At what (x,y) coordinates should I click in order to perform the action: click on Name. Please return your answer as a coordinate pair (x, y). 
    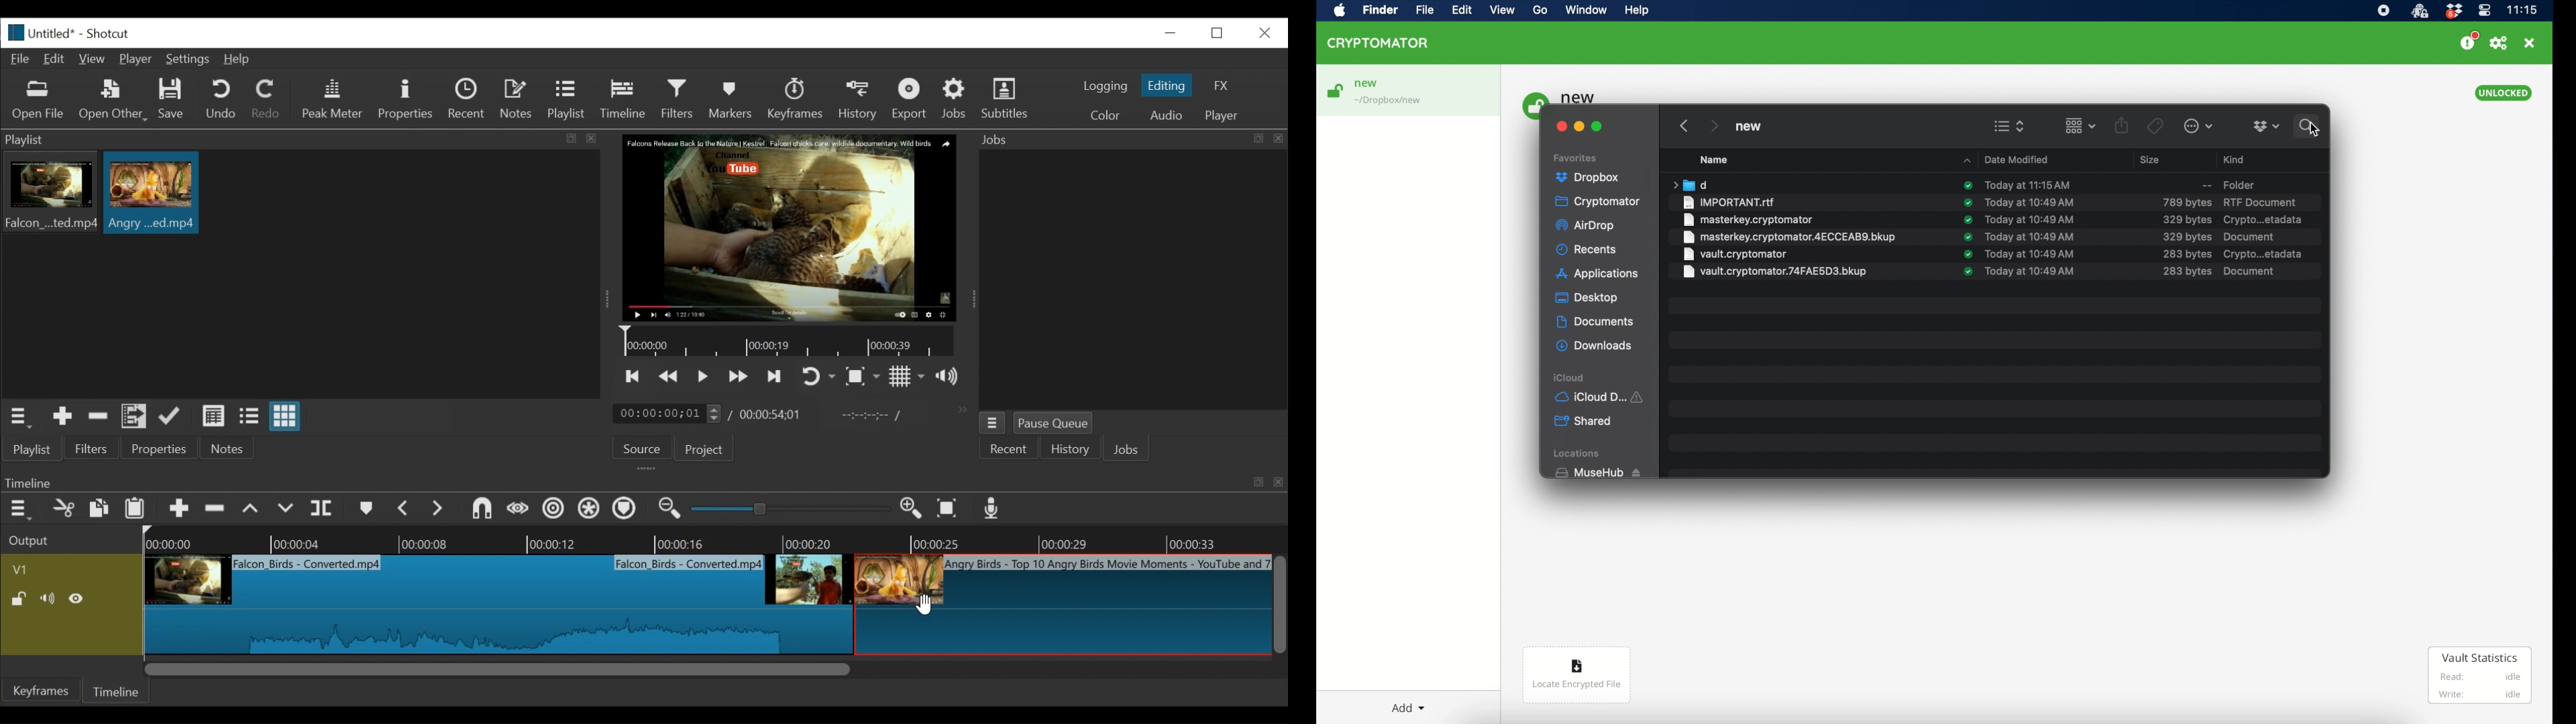
    Looking at the image, I should click on (1718, 162).